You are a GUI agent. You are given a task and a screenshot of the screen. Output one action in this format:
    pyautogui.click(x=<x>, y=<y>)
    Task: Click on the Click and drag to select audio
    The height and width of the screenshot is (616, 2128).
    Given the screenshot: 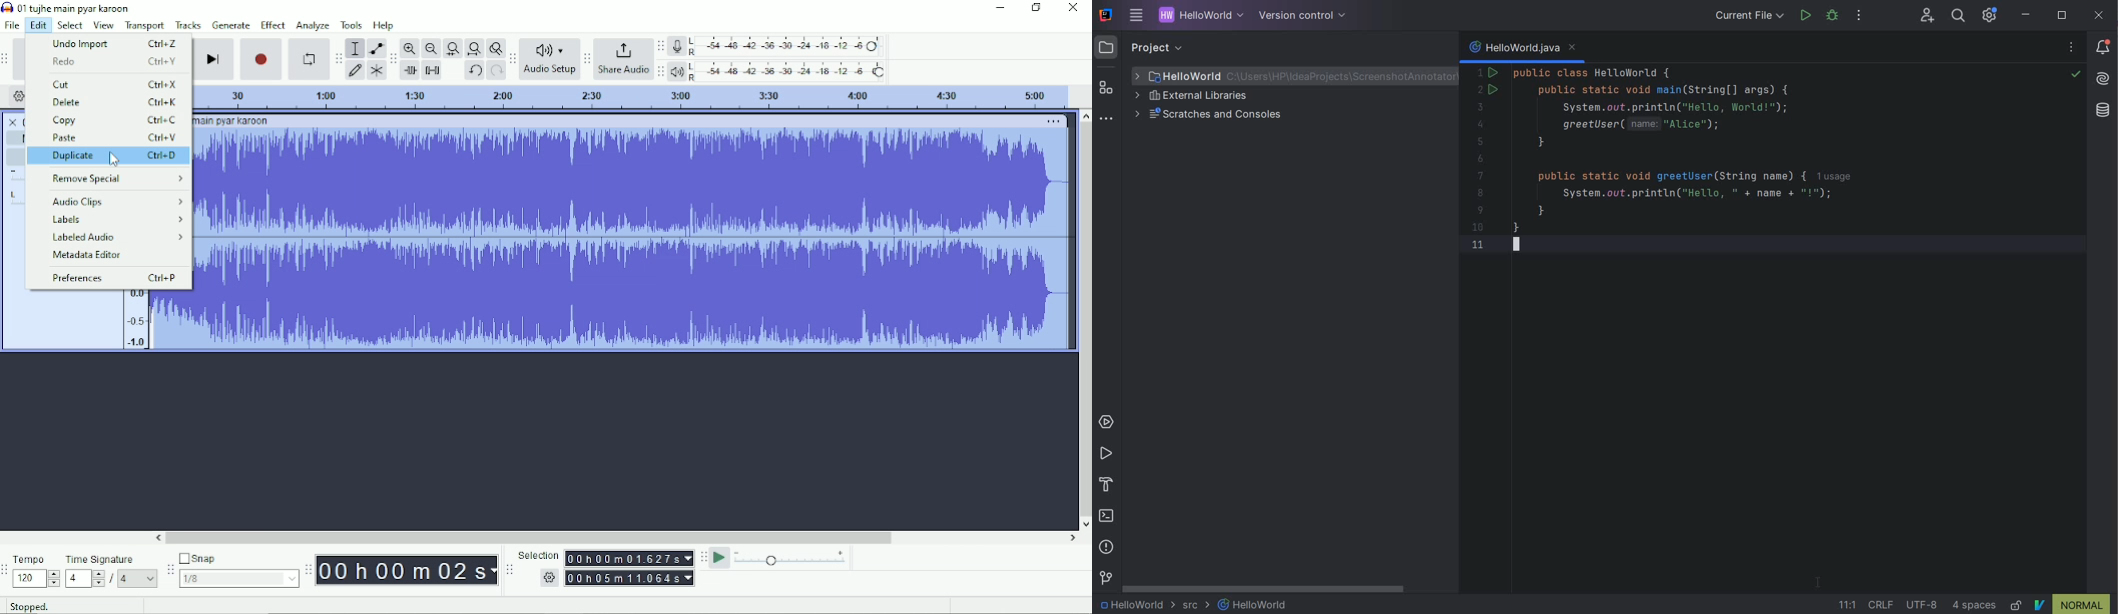 What is the action you would take?
    pyautogui.click(x=267, y=606)
    